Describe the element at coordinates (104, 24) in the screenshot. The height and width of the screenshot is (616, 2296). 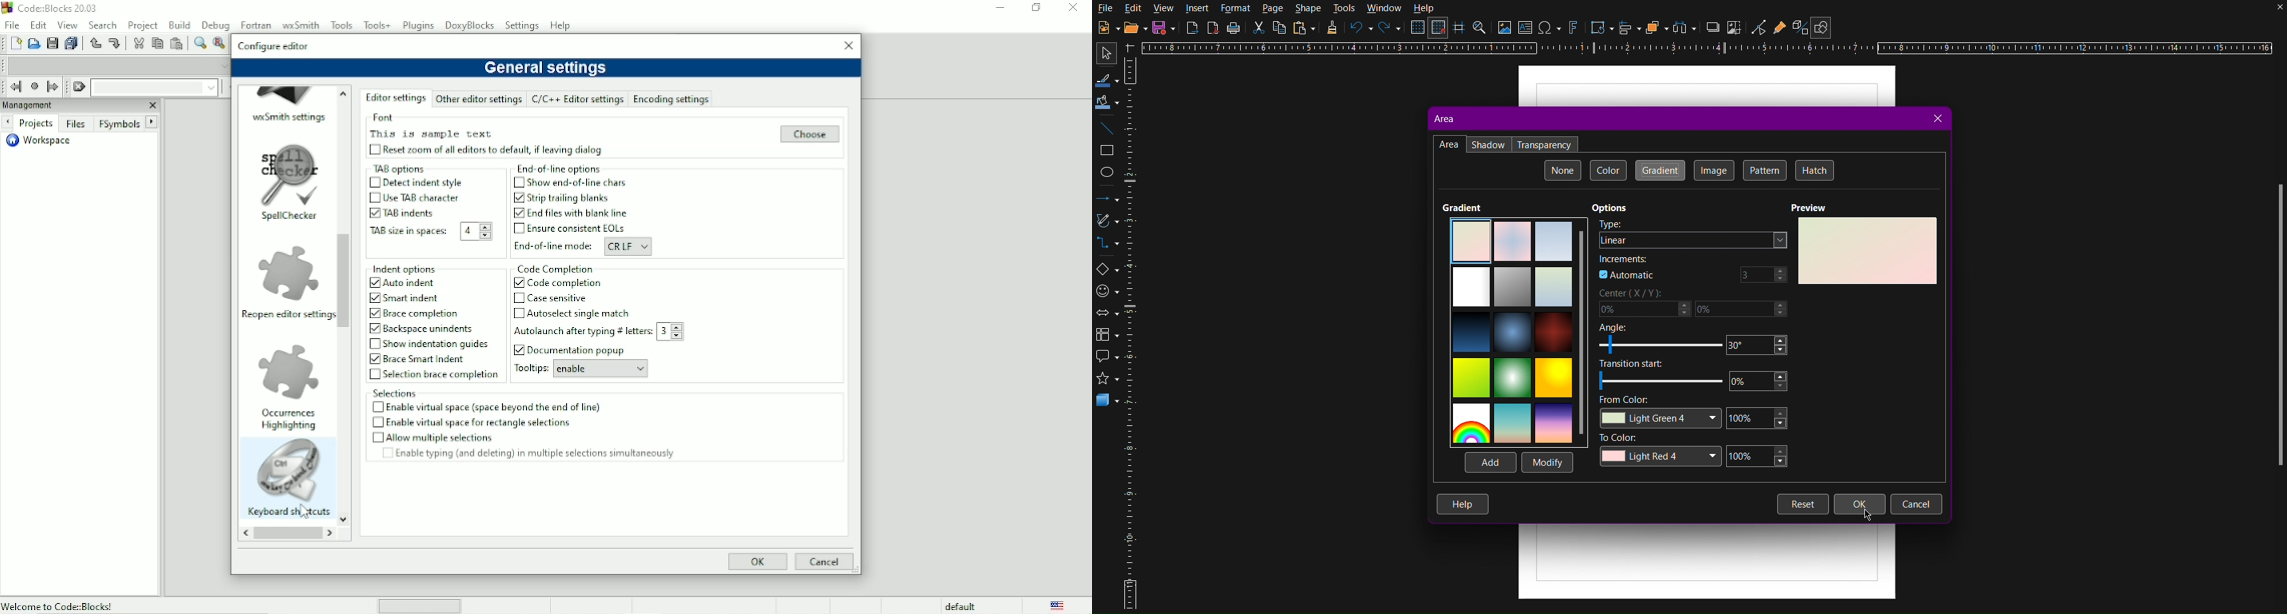
I see `Search` at that location.